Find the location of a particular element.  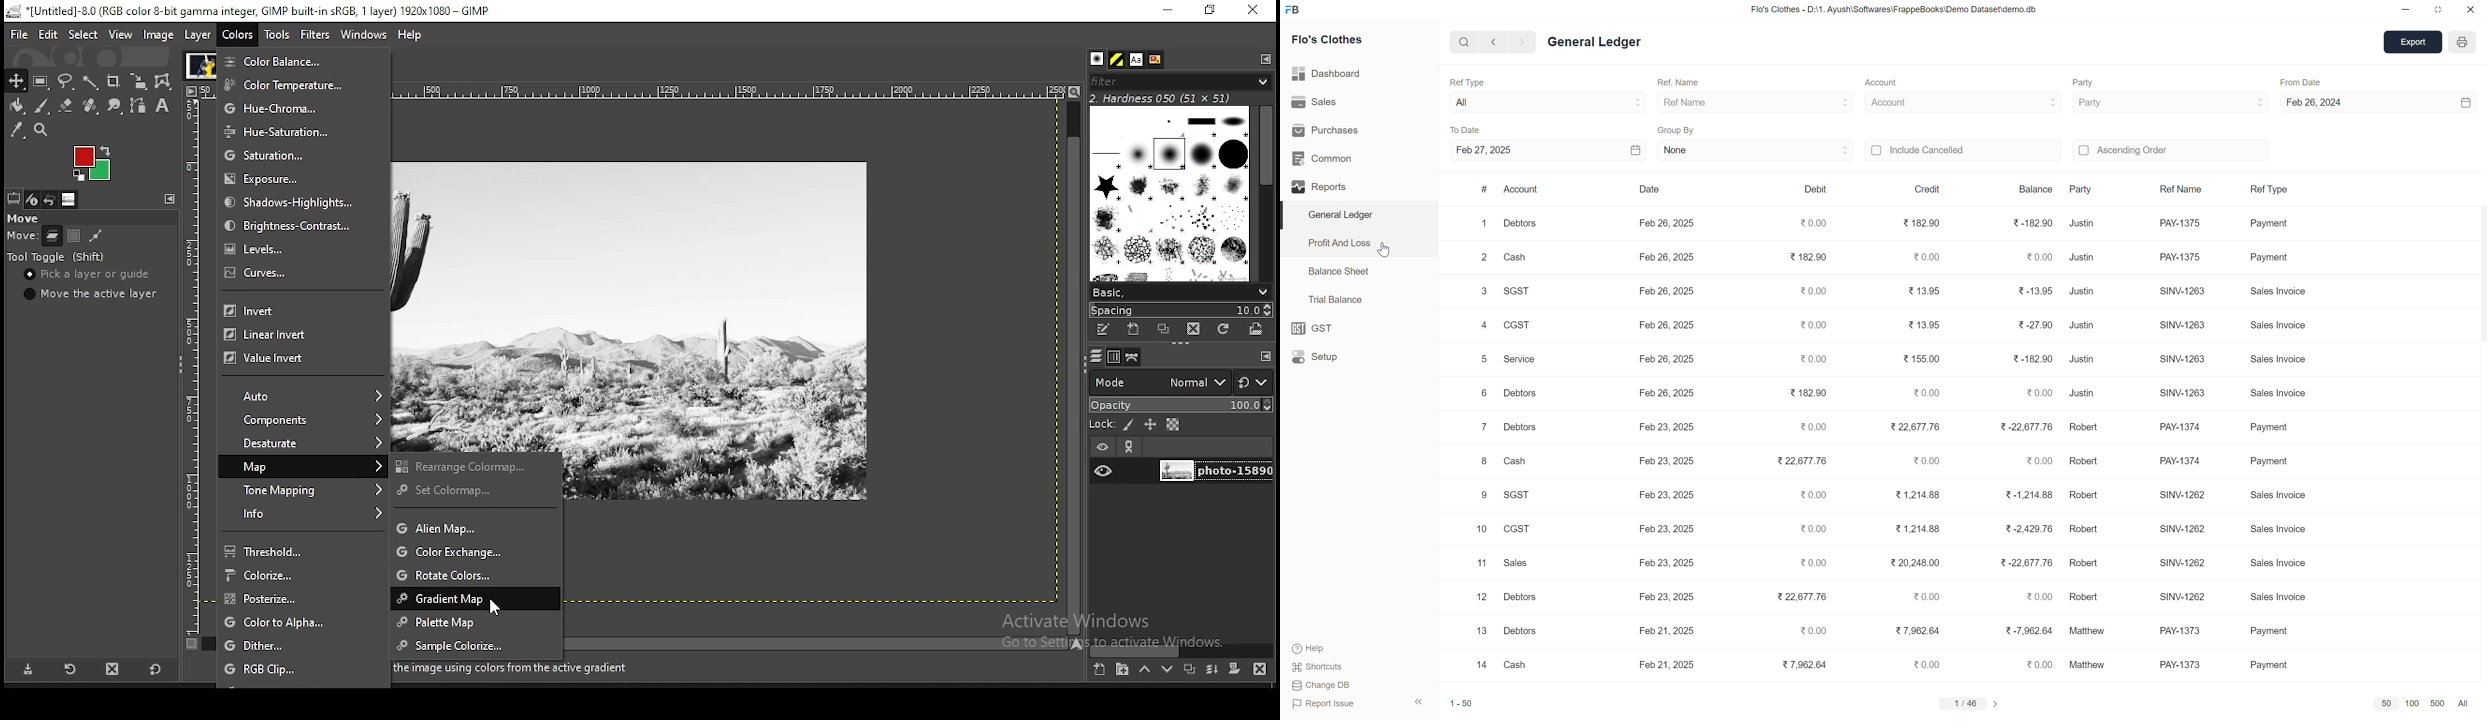

Debtors is located at coordinates (1518, 427).